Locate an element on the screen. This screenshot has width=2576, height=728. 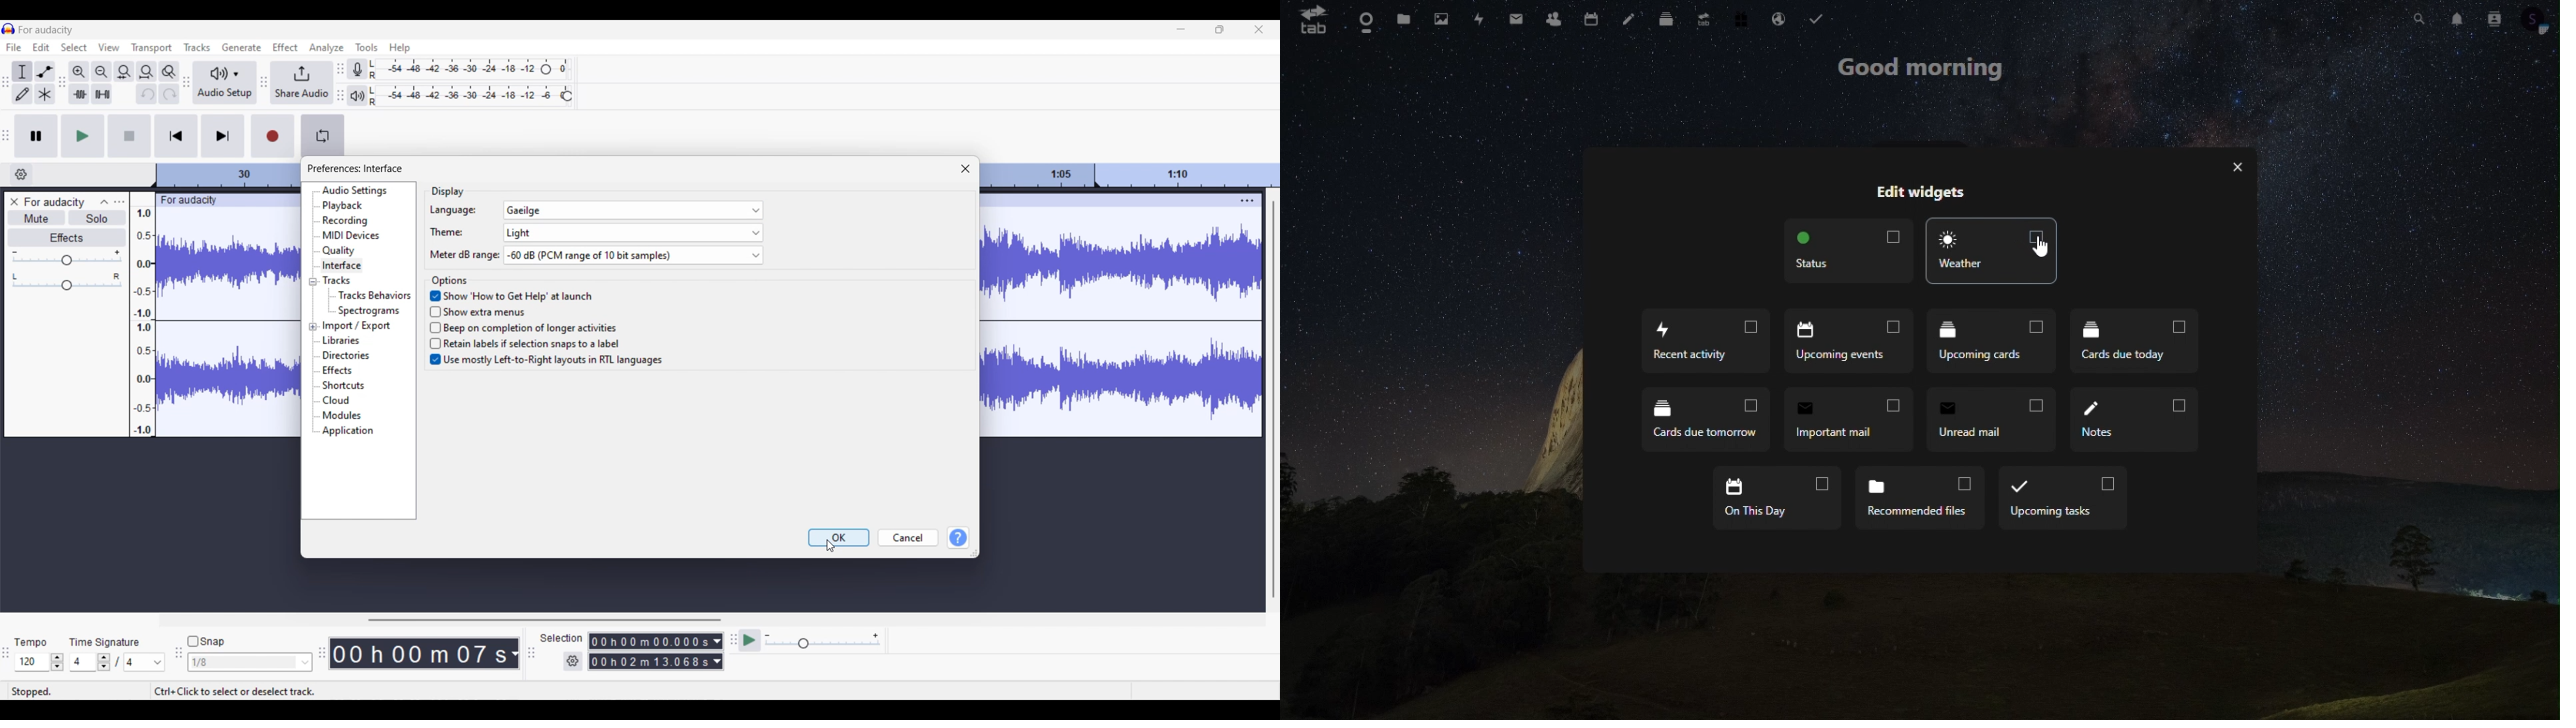
Beep on completion of longer activities is located at coordinates (527, 326).